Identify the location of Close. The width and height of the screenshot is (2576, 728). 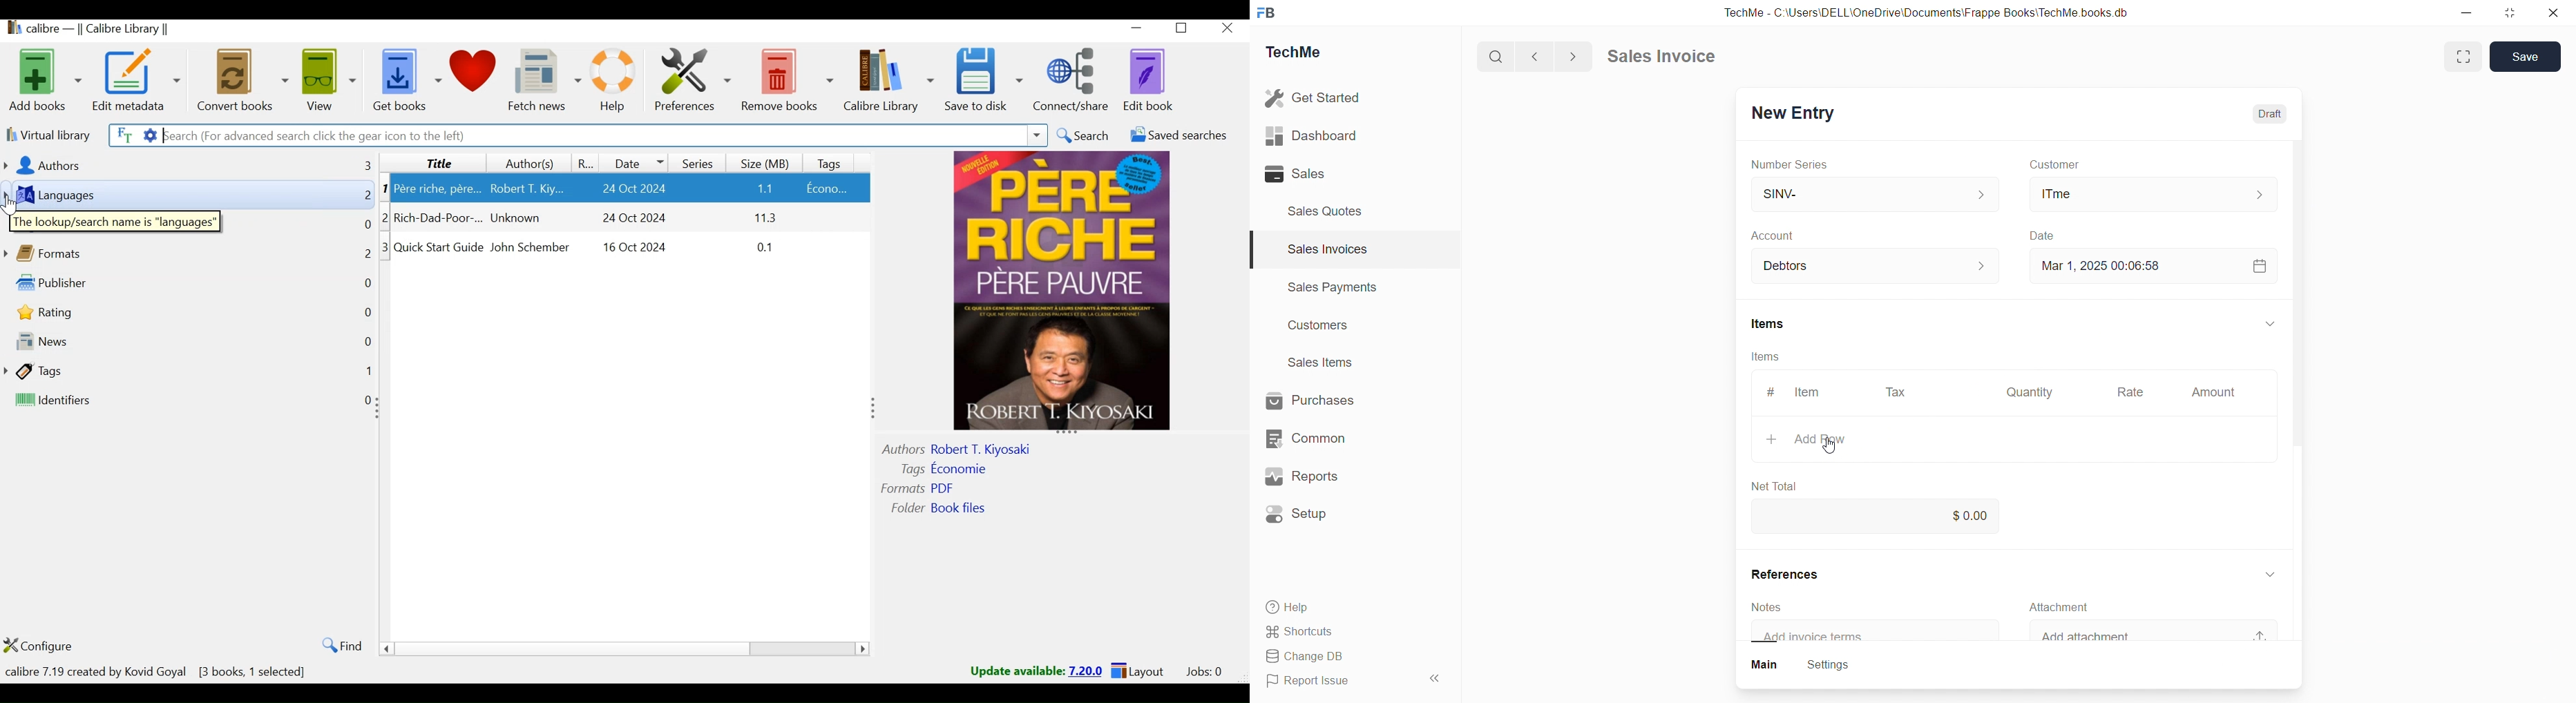
(2557, 16).